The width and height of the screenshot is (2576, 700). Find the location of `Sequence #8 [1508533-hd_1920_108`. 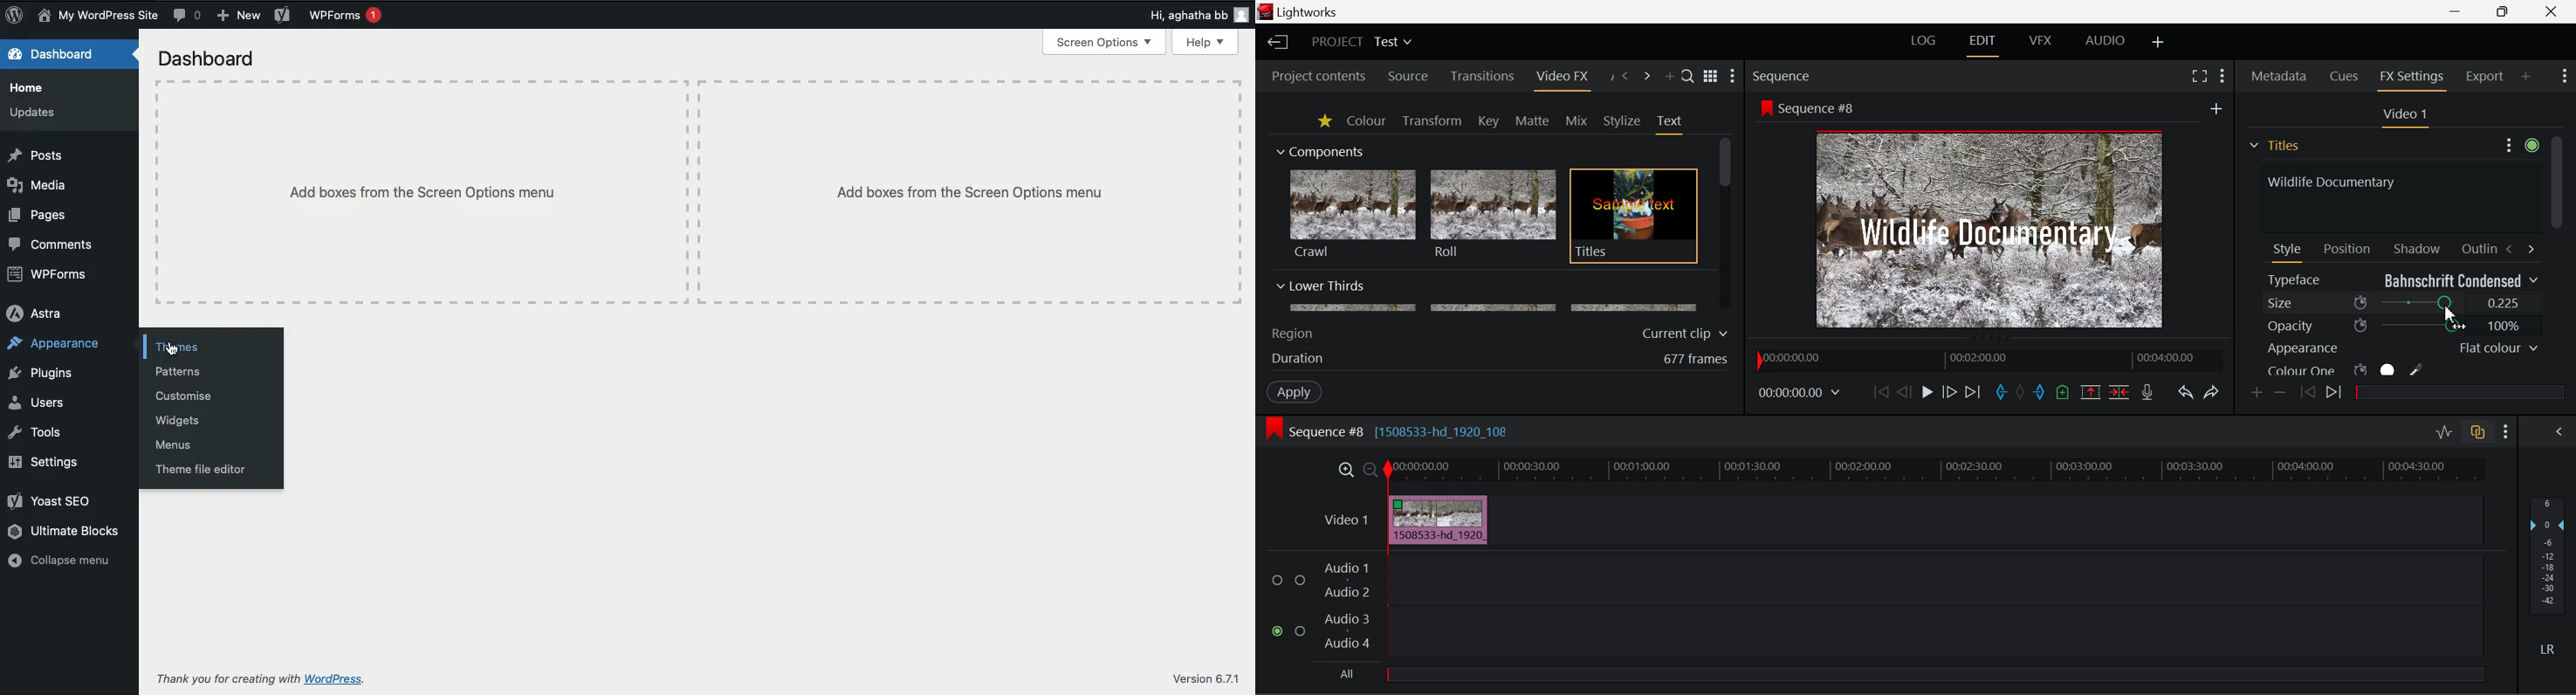

Sequence #8 [1508533-hd_1920_108 is located at coordinates (1401, 431).